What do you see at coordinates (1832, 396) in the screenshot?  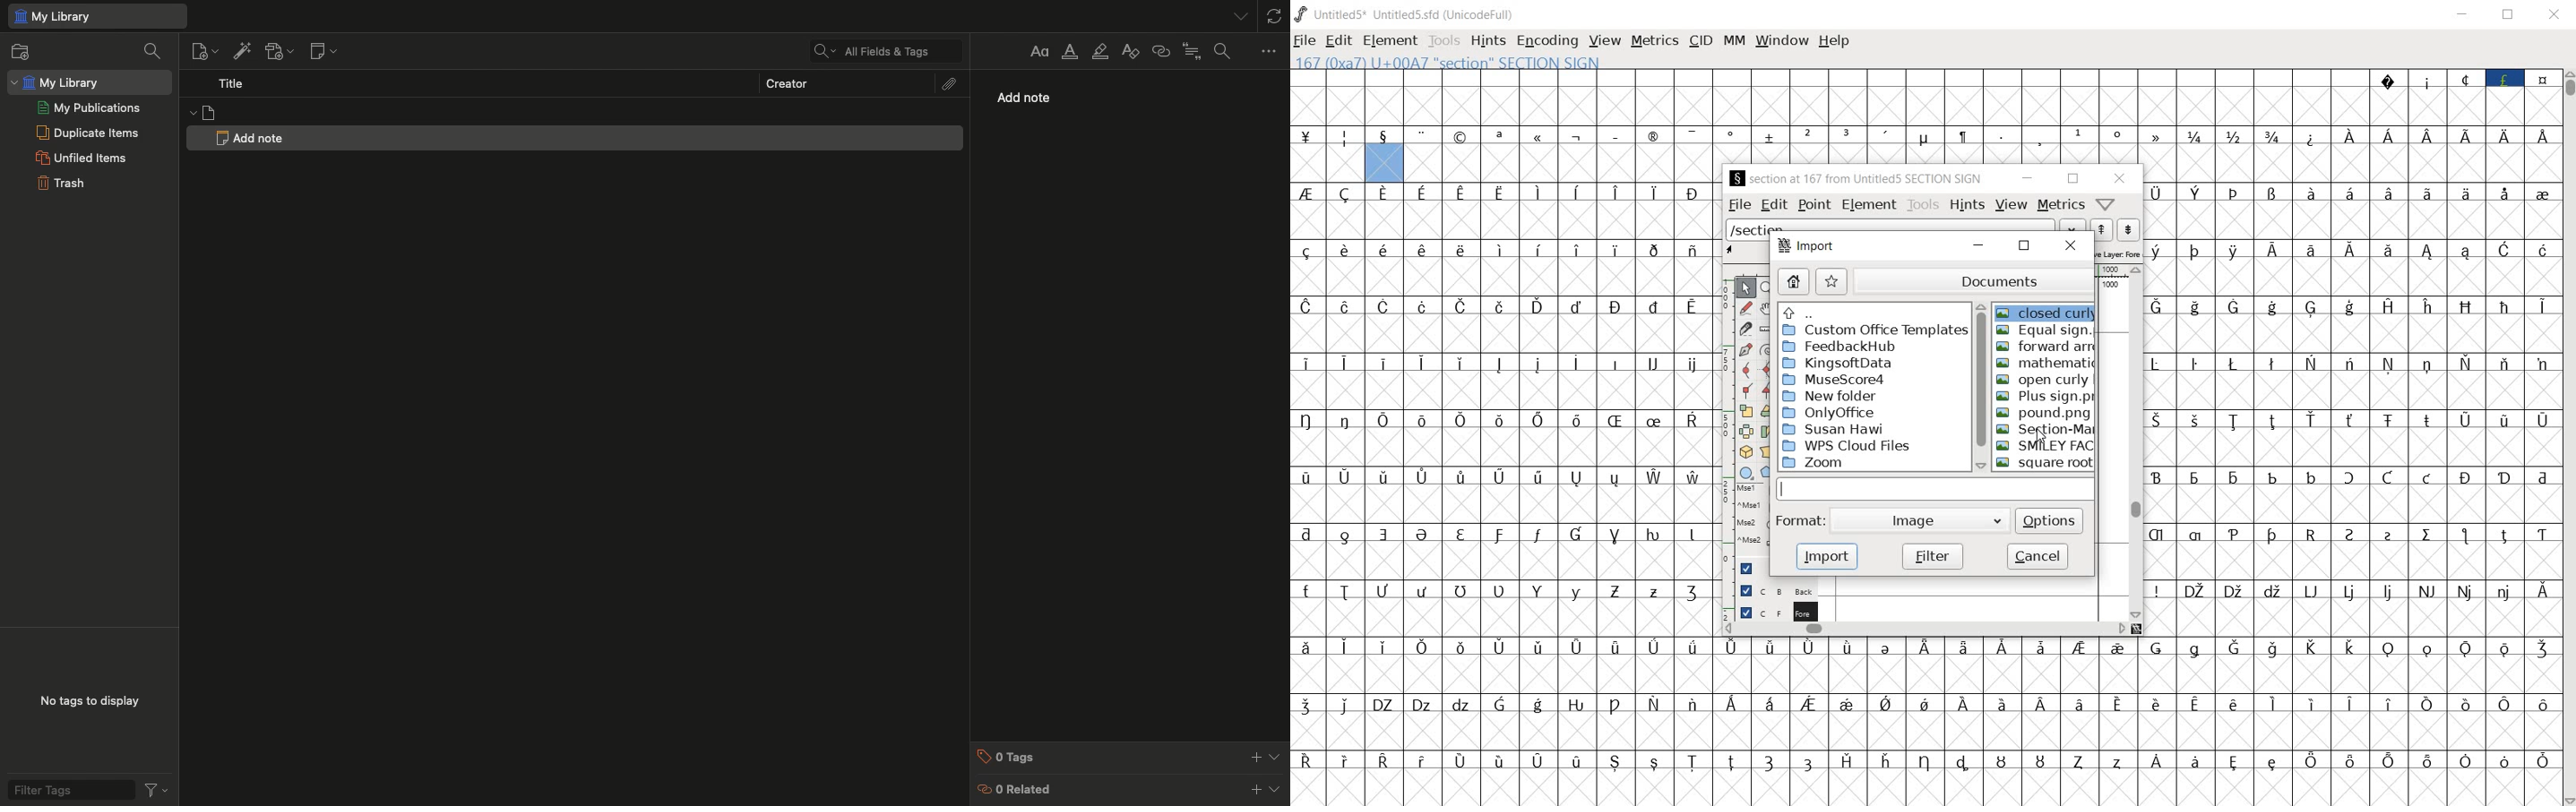 I see `New folder` at bounding box center [1832, 396].